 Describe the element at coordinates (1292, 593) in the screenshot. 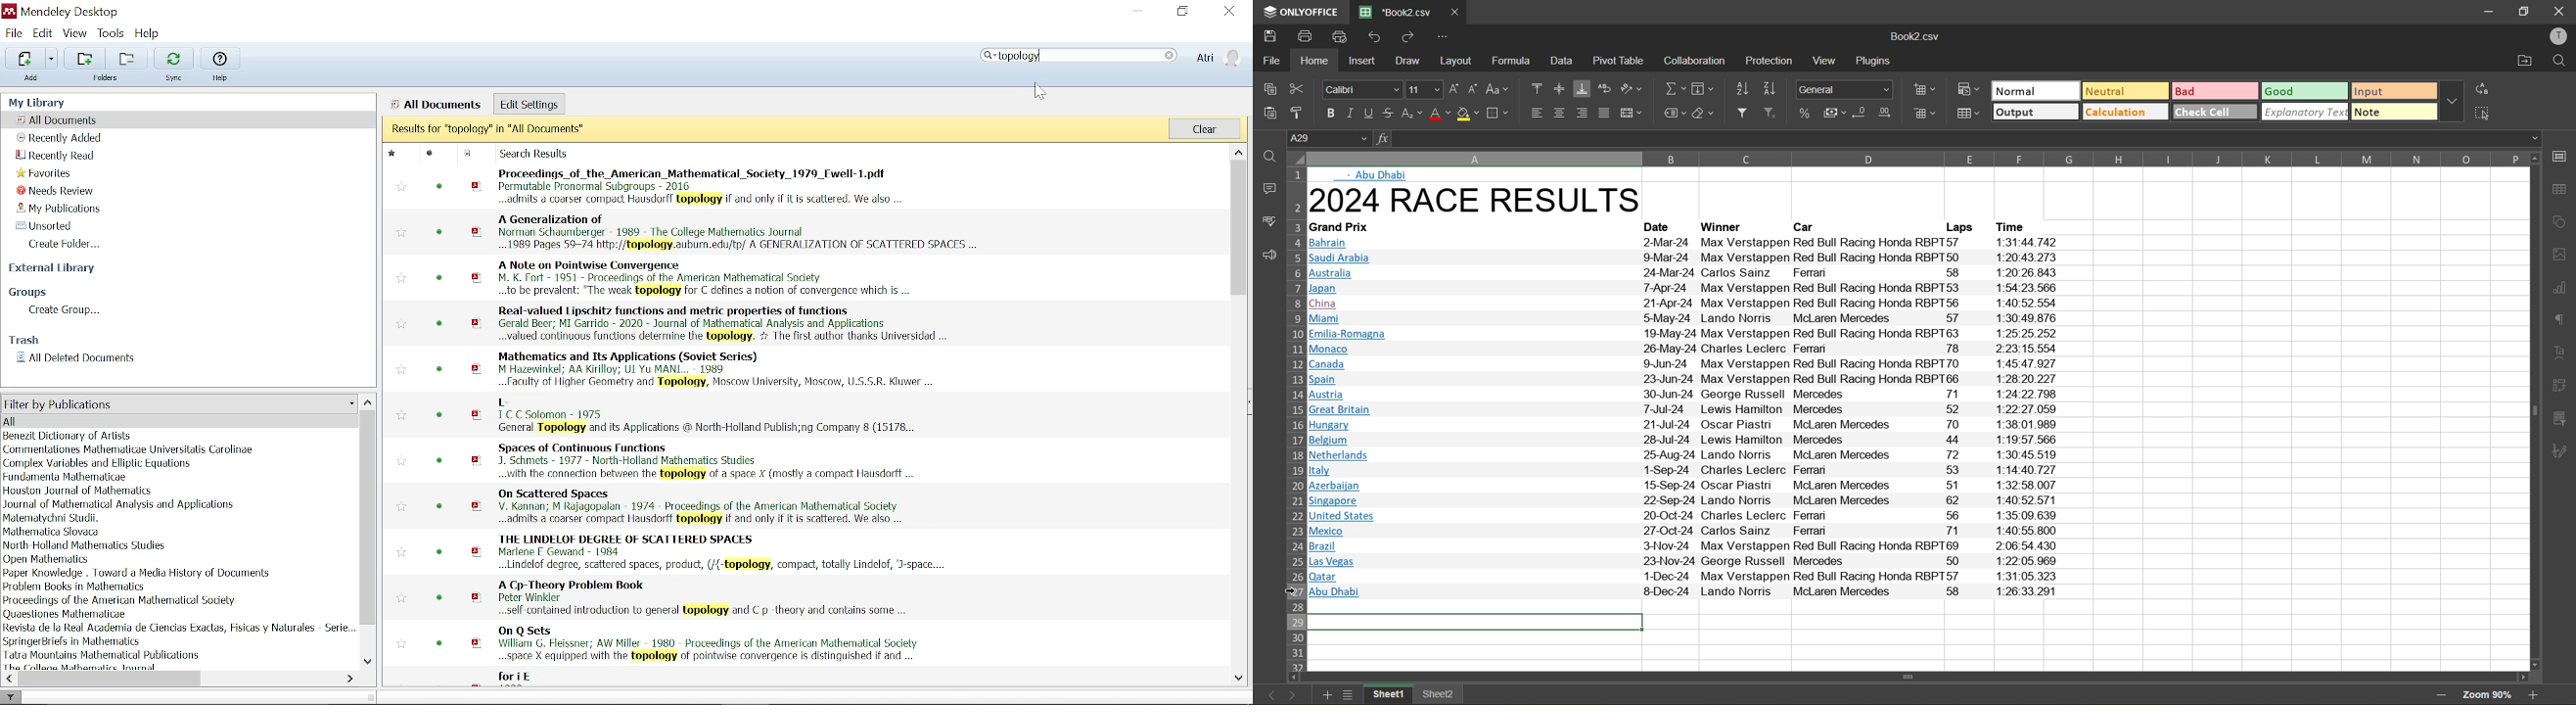

I see `cursor` at that location.